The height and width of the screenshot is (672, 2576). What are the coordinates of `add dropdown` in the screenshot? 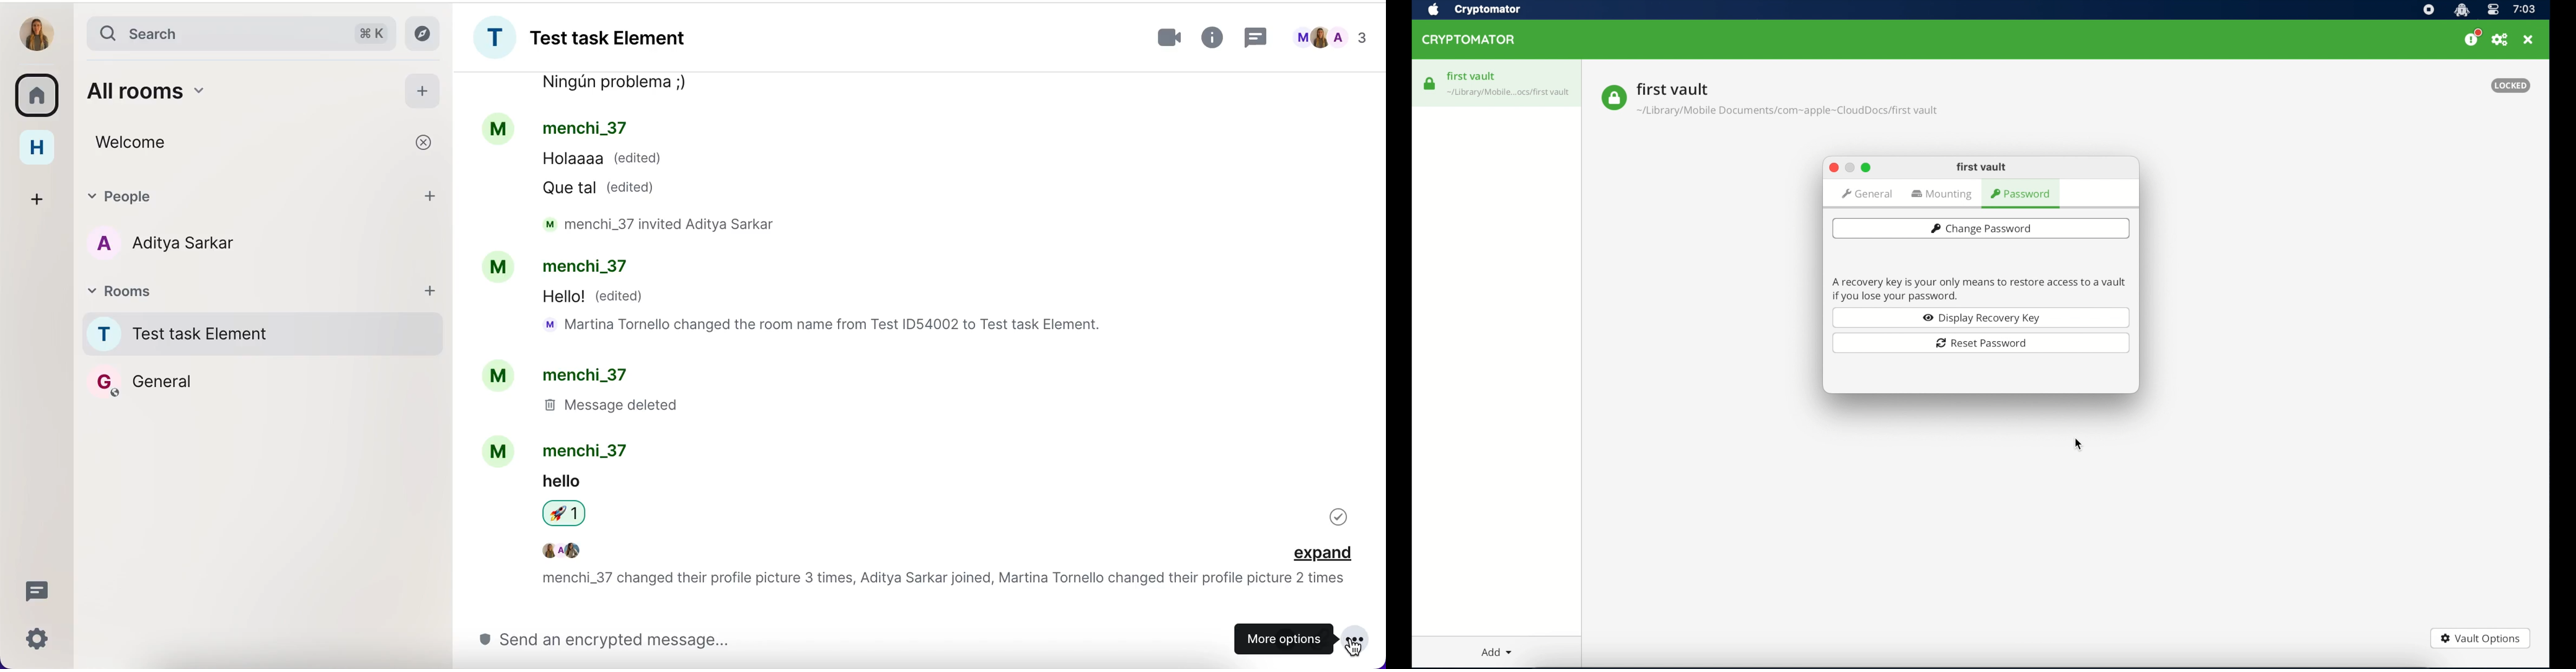 It's located at (1497, 652).